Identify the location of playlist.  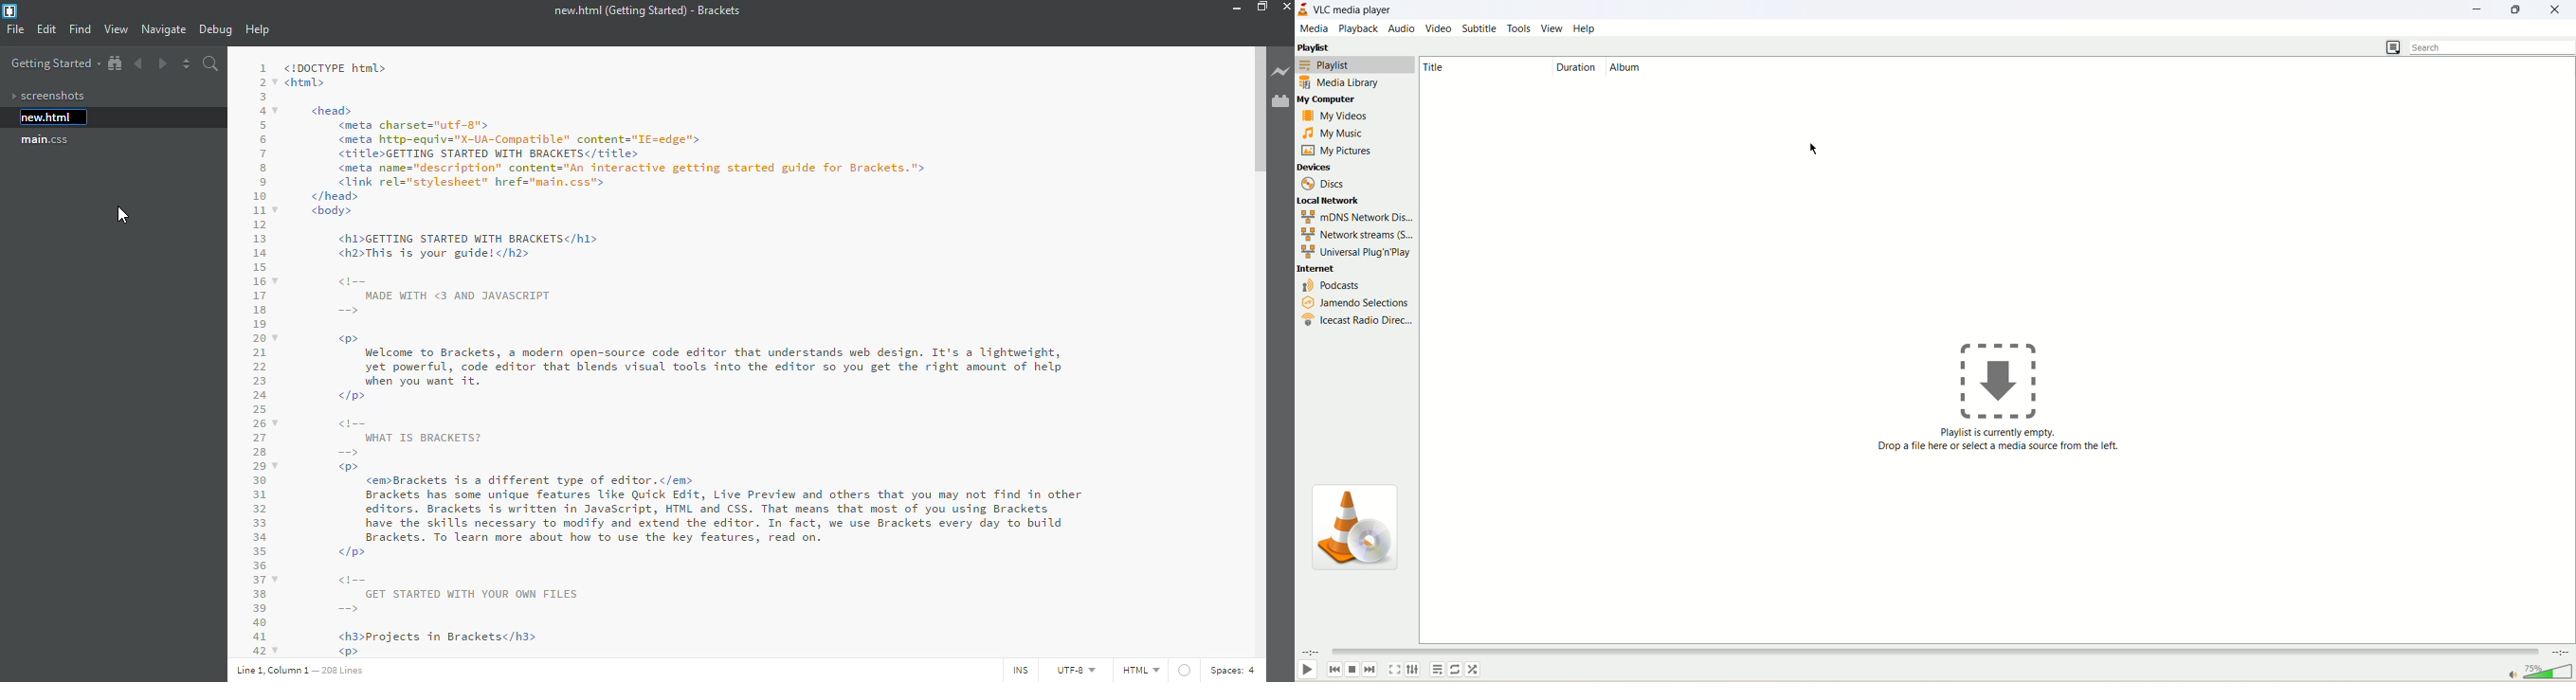
(1438, 669).